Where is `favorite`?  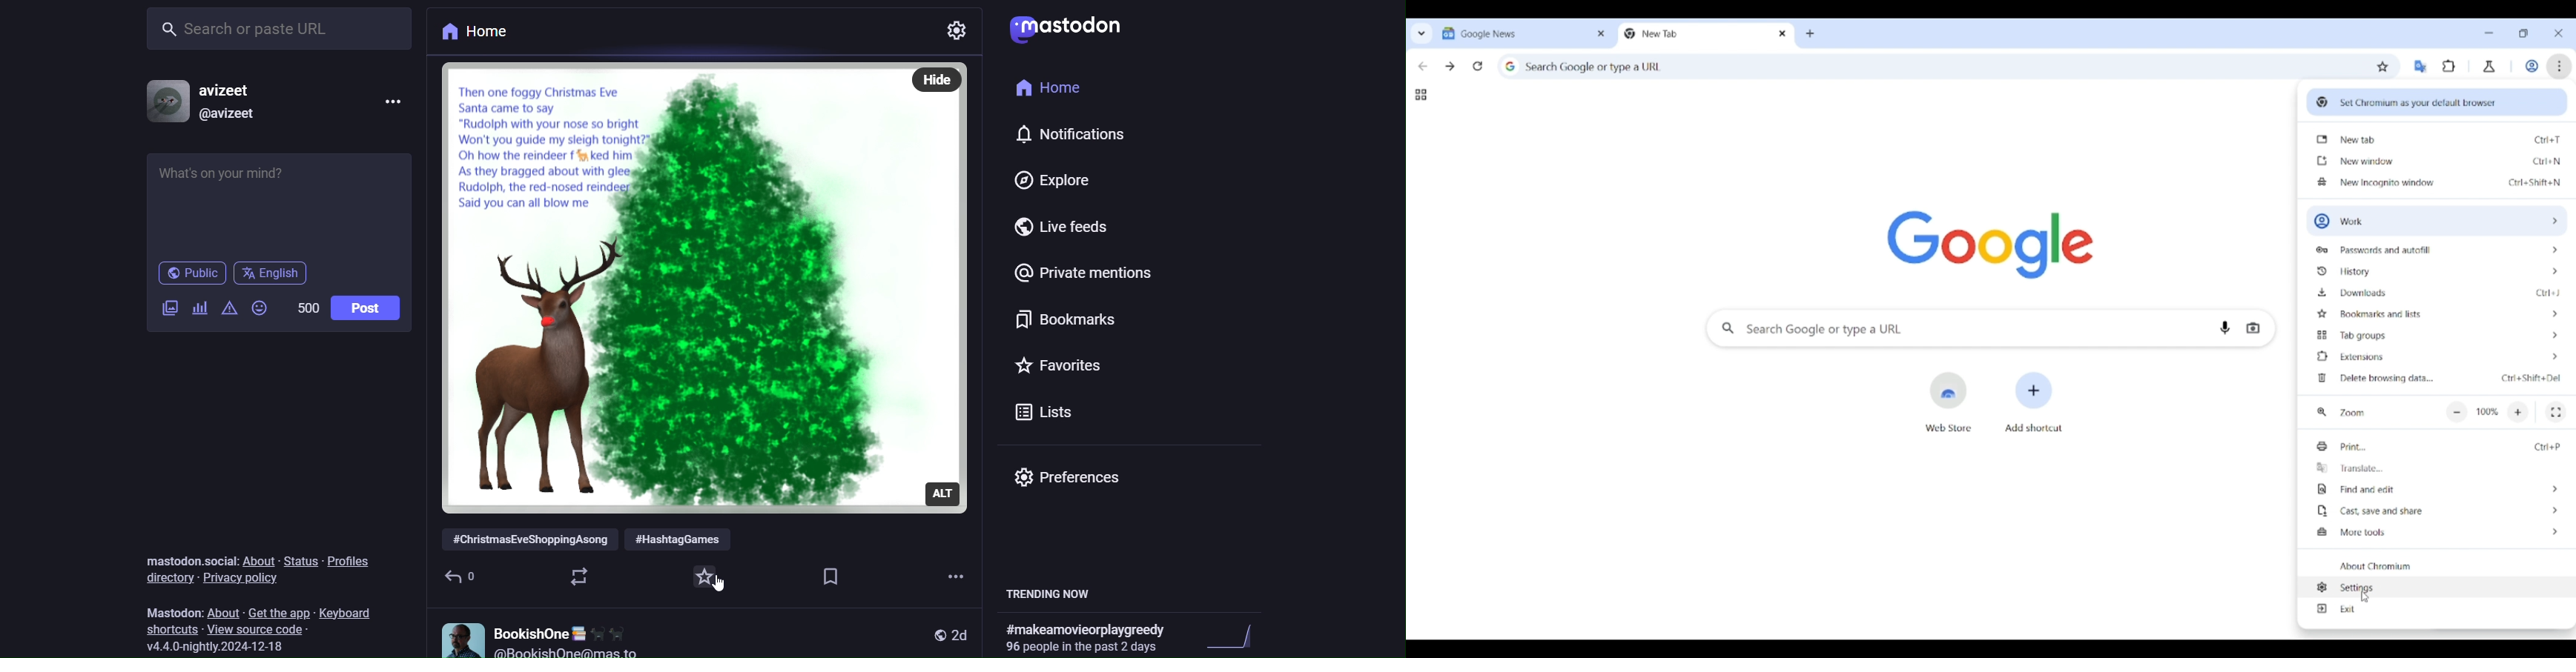
favorite is located at coordinates (702, 574).